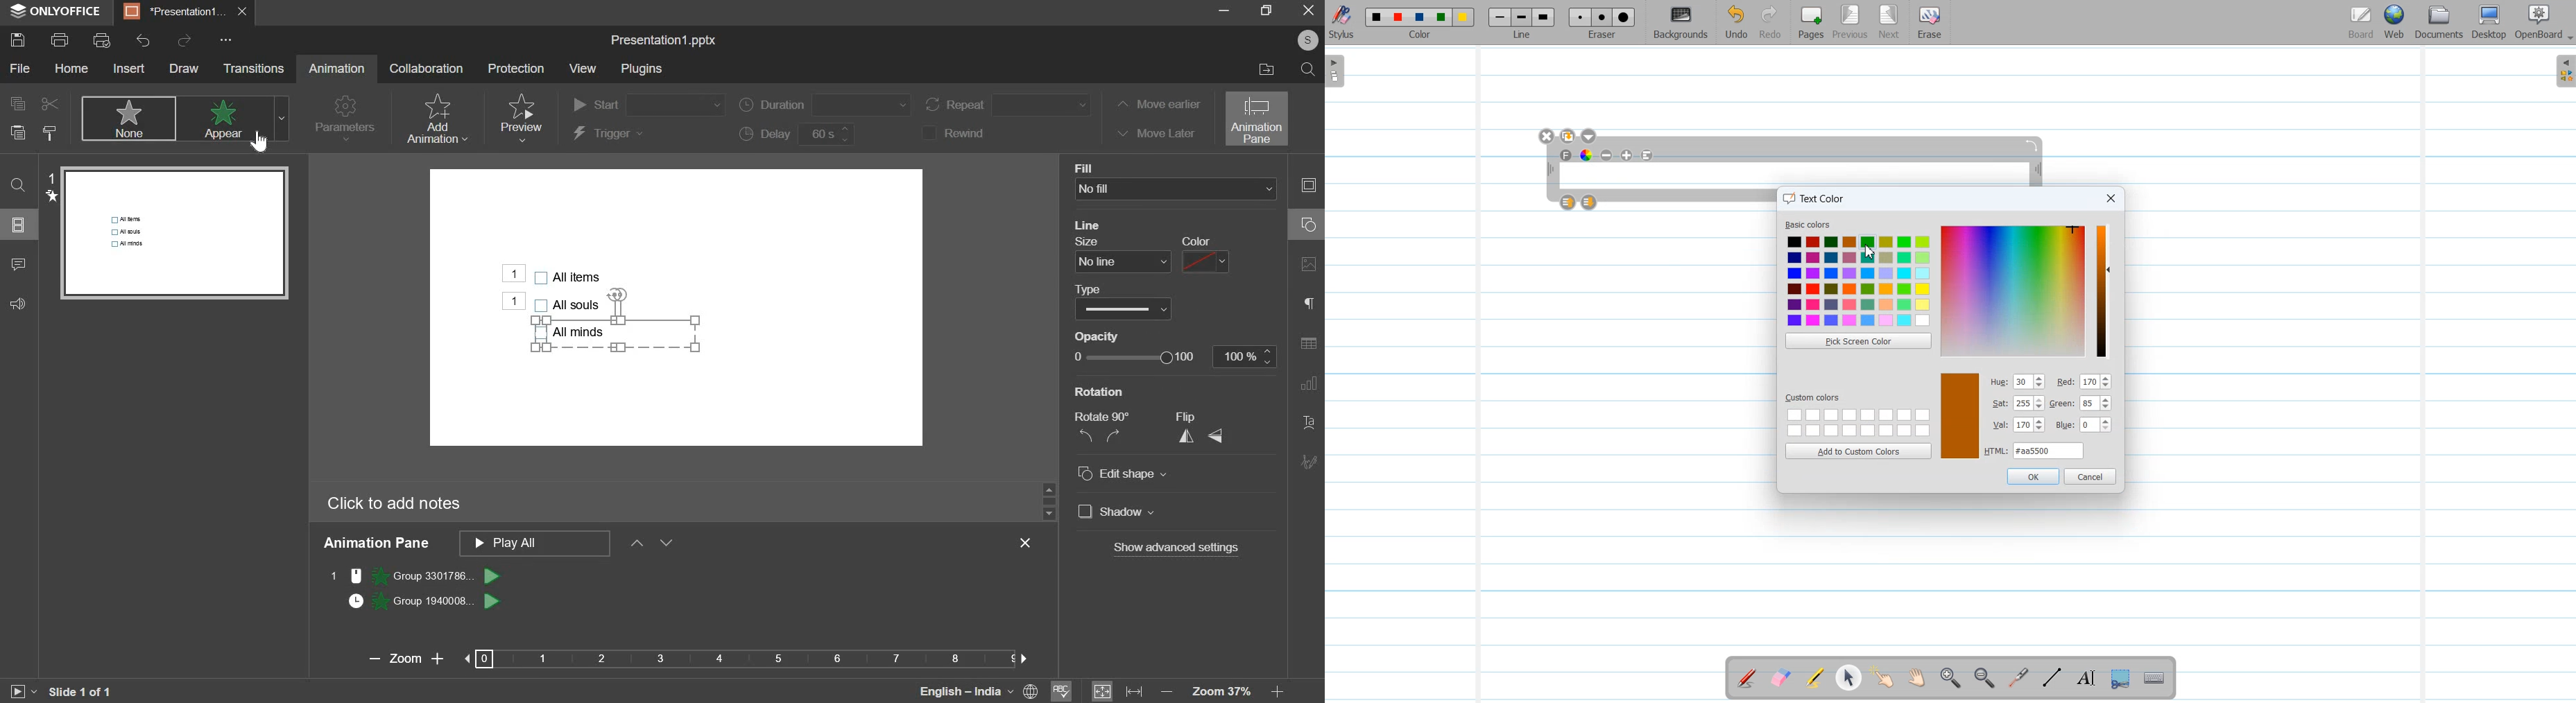 The width and height of the screenshot is (2576, 728). I want to click on zoom, so click(688, 658).